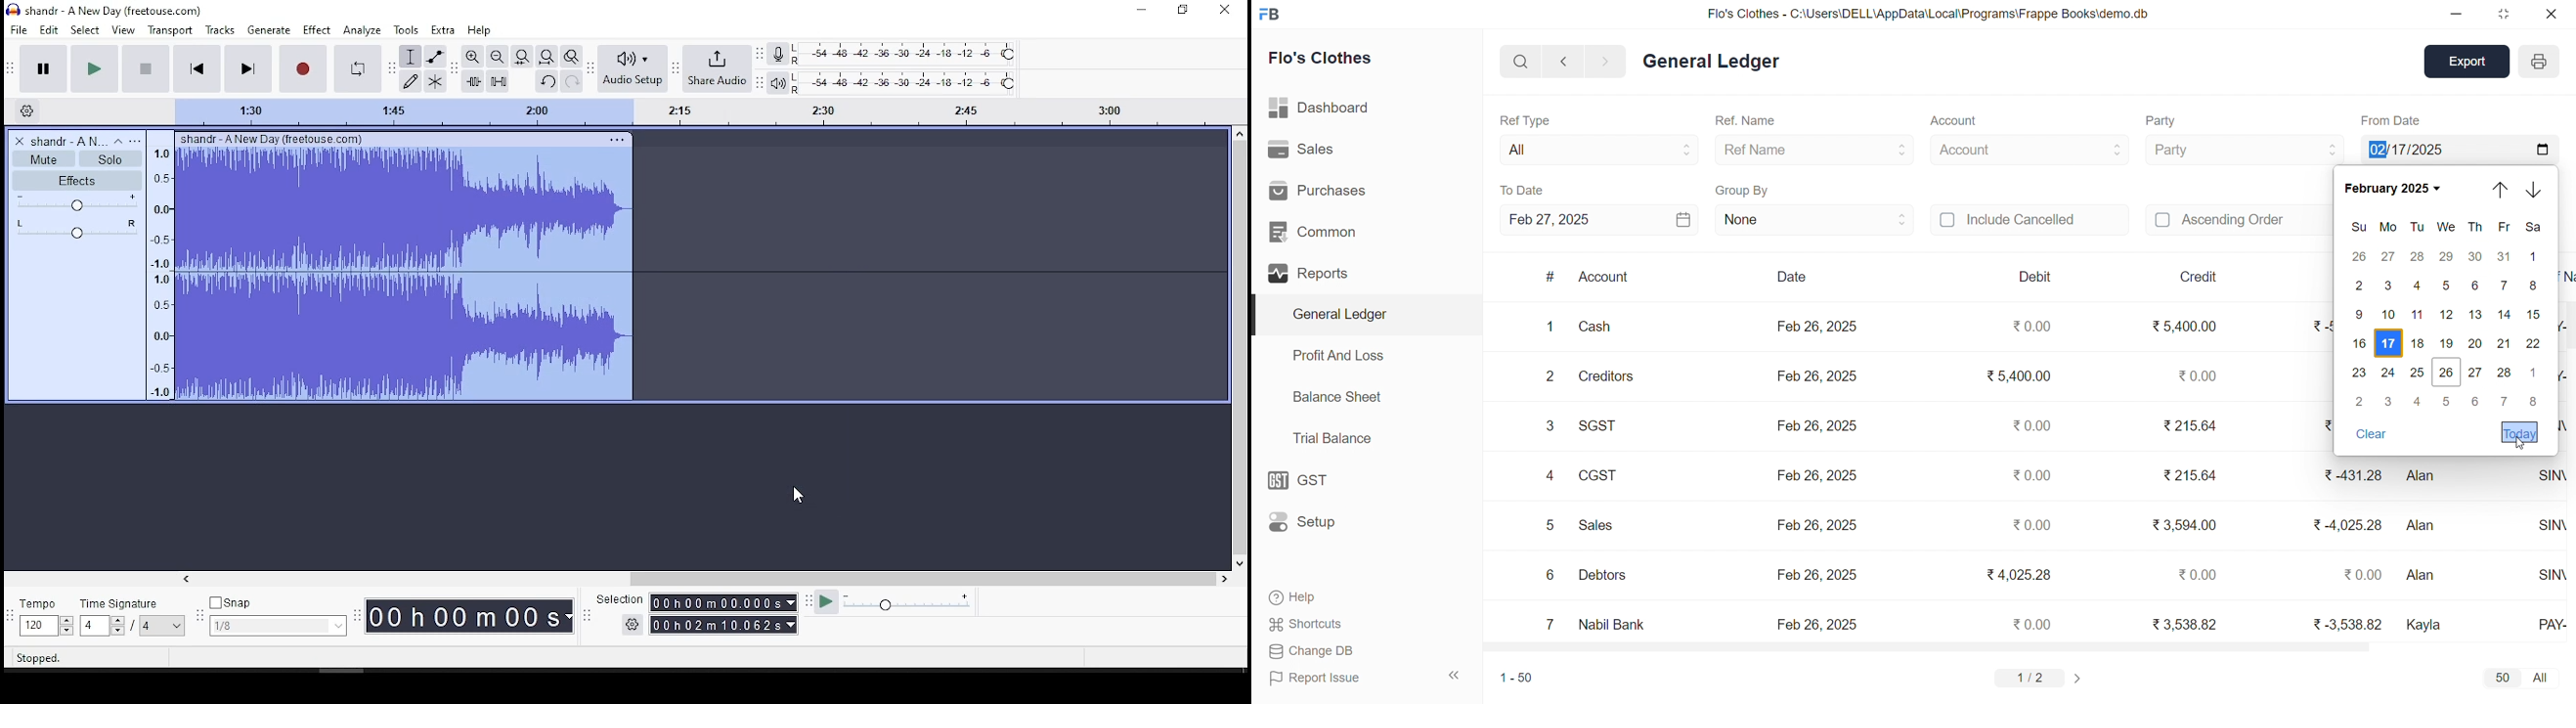 The width and height of the screenshot is (2576, 728). What do you see at coordinates (2534, 257) in the screenshot?
I see `1` at bounding box center [2534, 257].